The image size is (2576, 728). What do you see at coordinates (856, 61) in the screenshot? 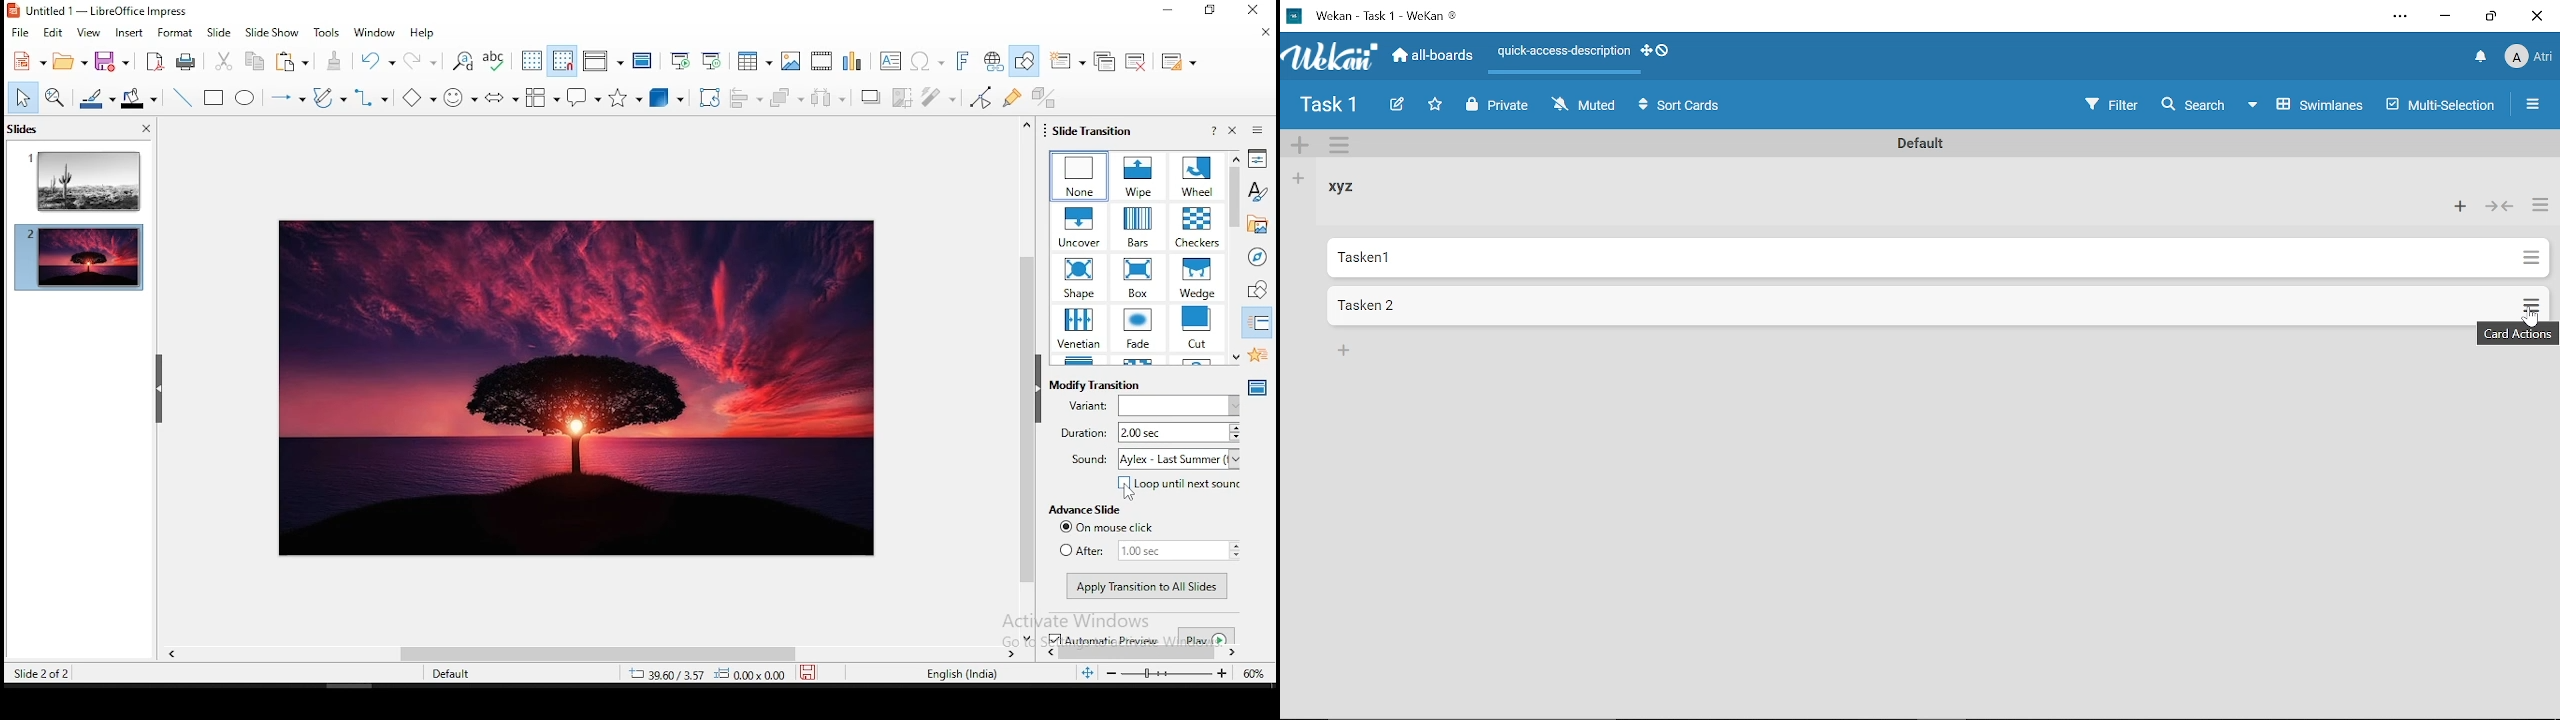
I see `charts` at bounding box center [856, 61].